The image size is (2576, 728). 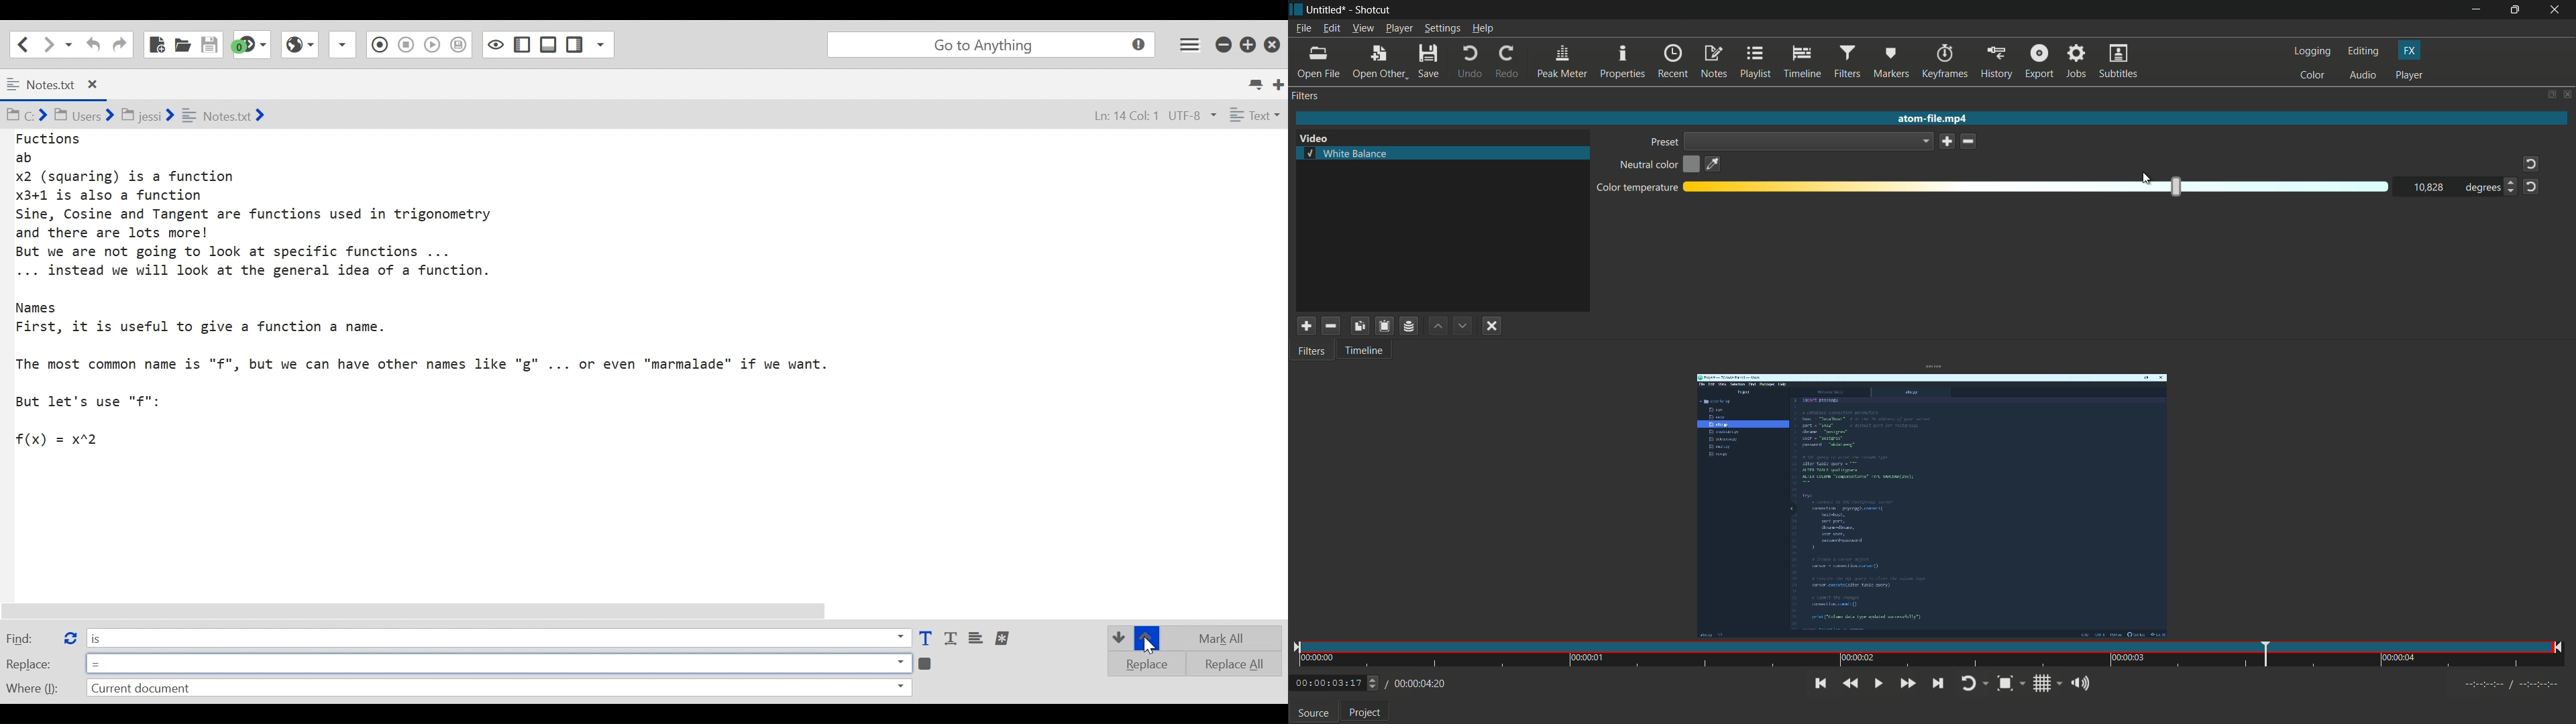 I want to click on move filter up, so click(x=1438, y=326).